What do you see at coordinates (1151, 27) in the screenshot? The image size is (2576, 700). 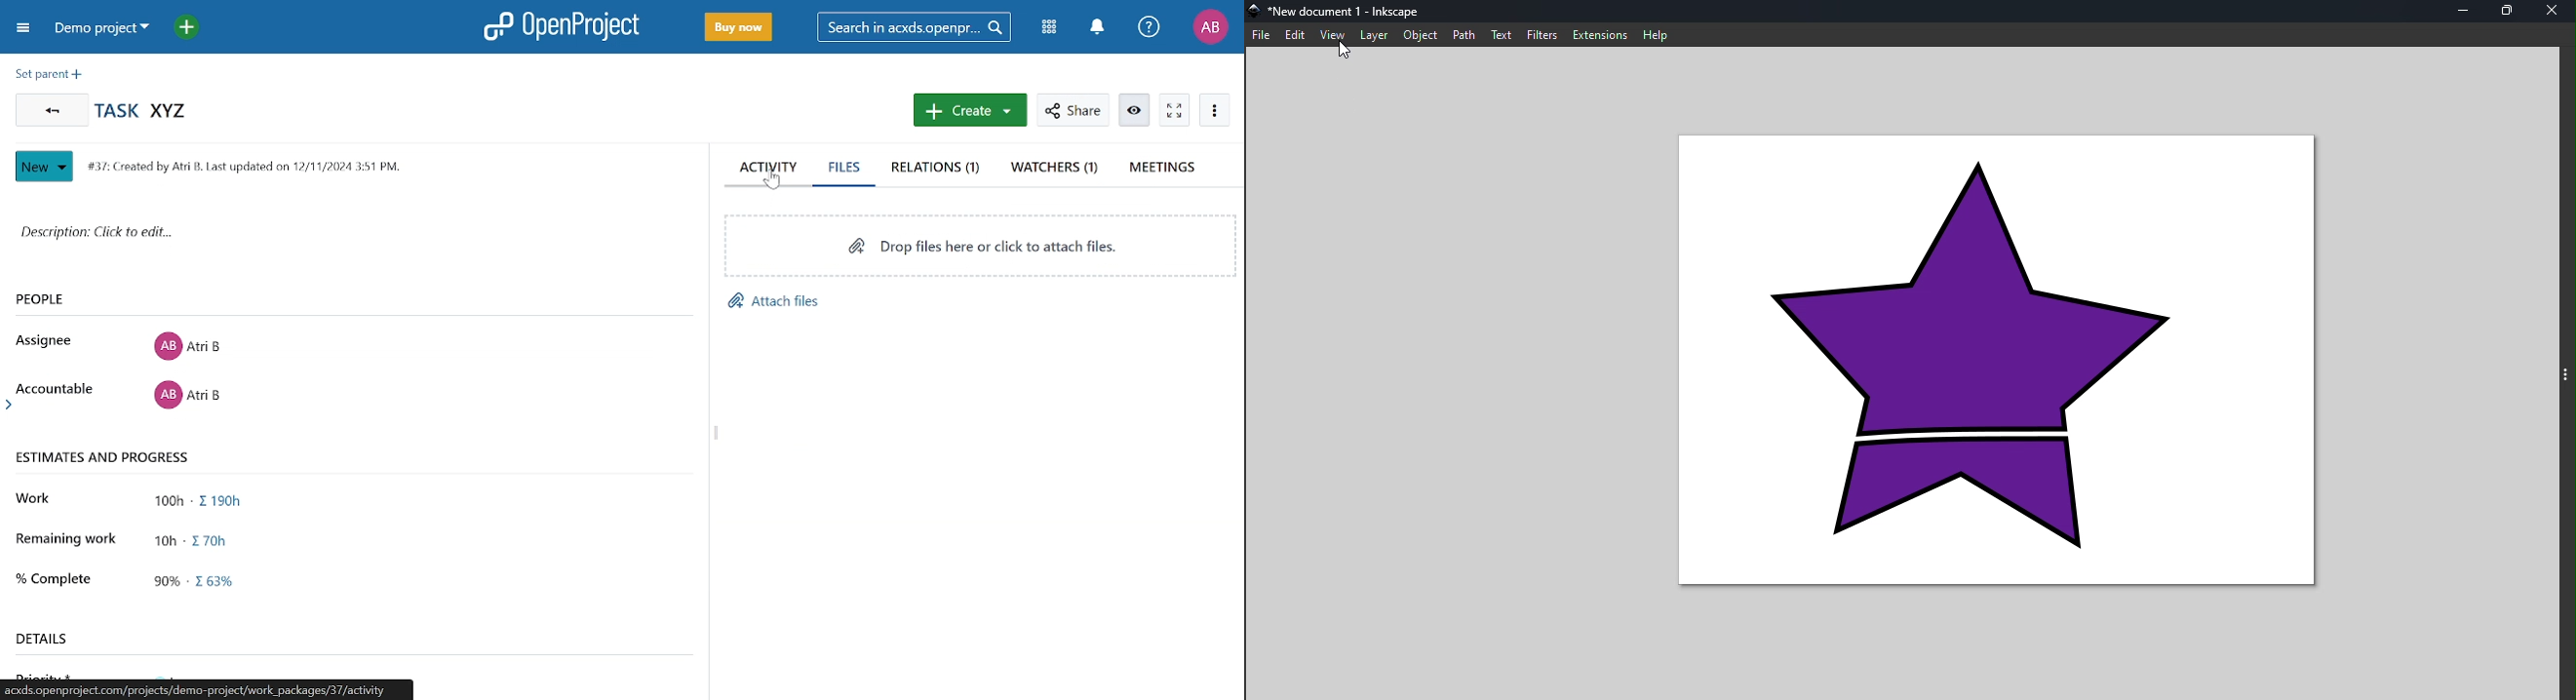 I see `Help` at bounding box center [1151, 27].